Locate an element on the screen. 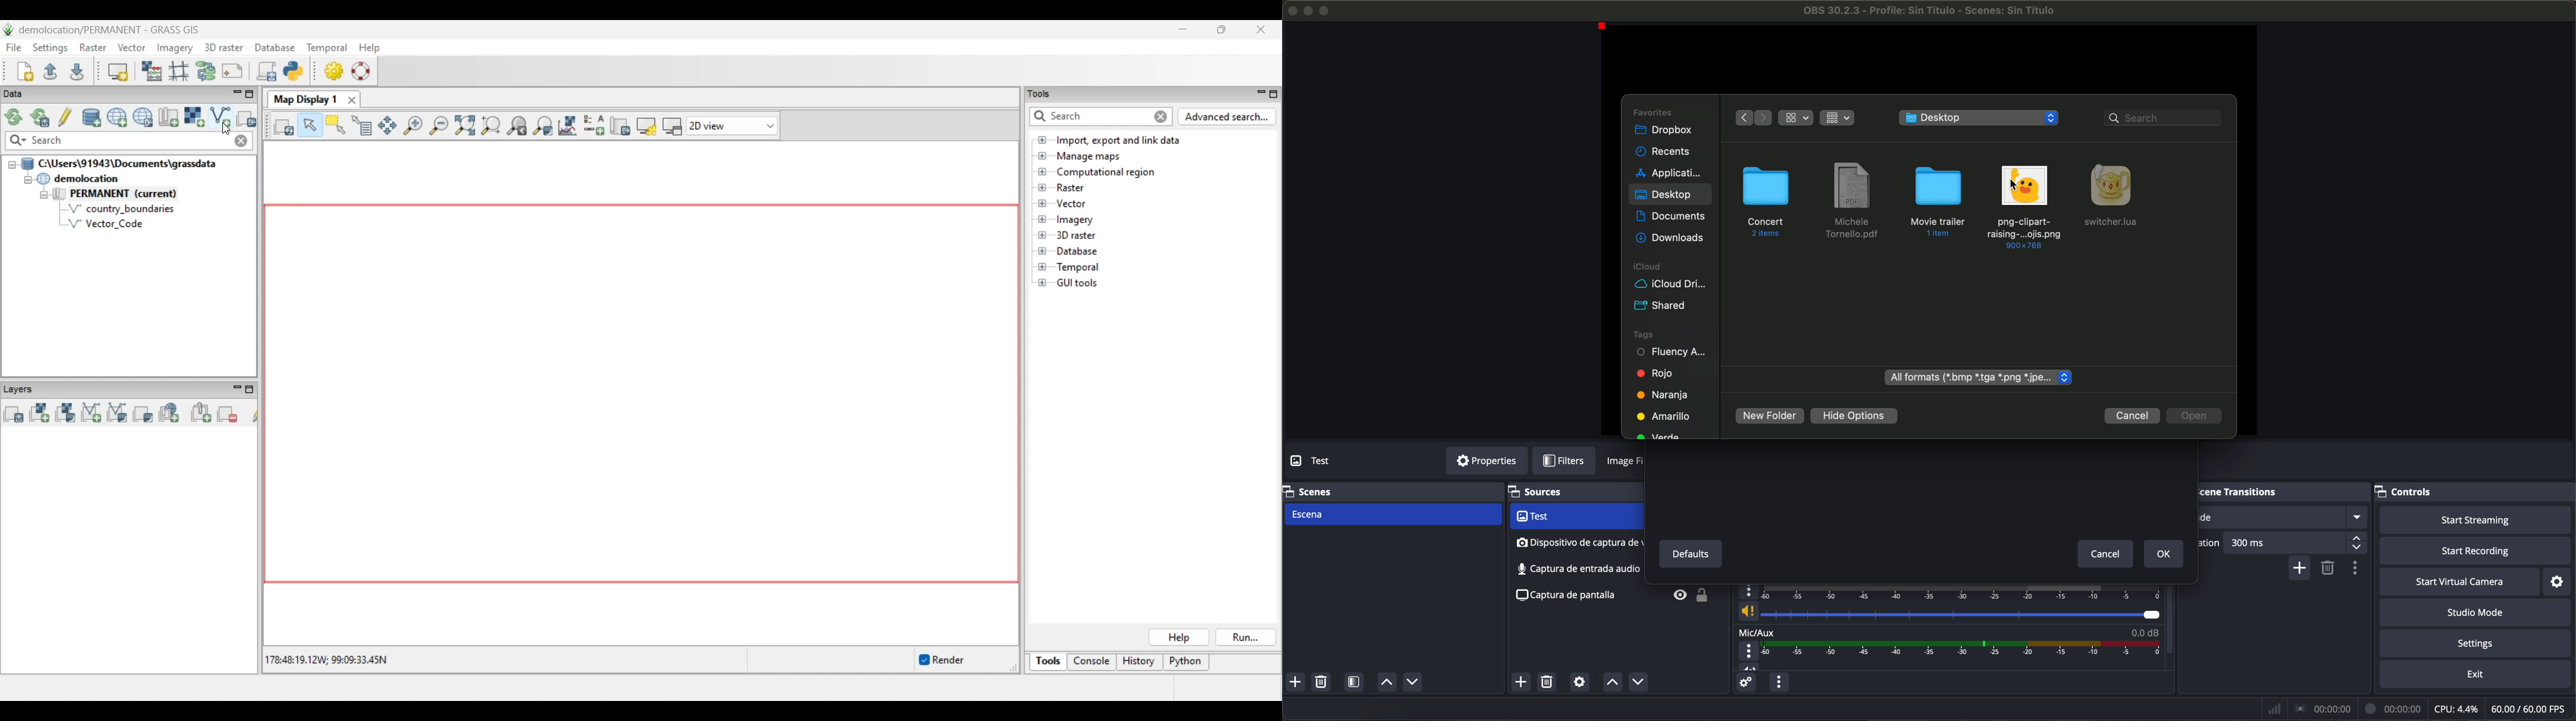 The width and height of the screenshot is (2576, 728). filters is located at coordinates (1570, 461).